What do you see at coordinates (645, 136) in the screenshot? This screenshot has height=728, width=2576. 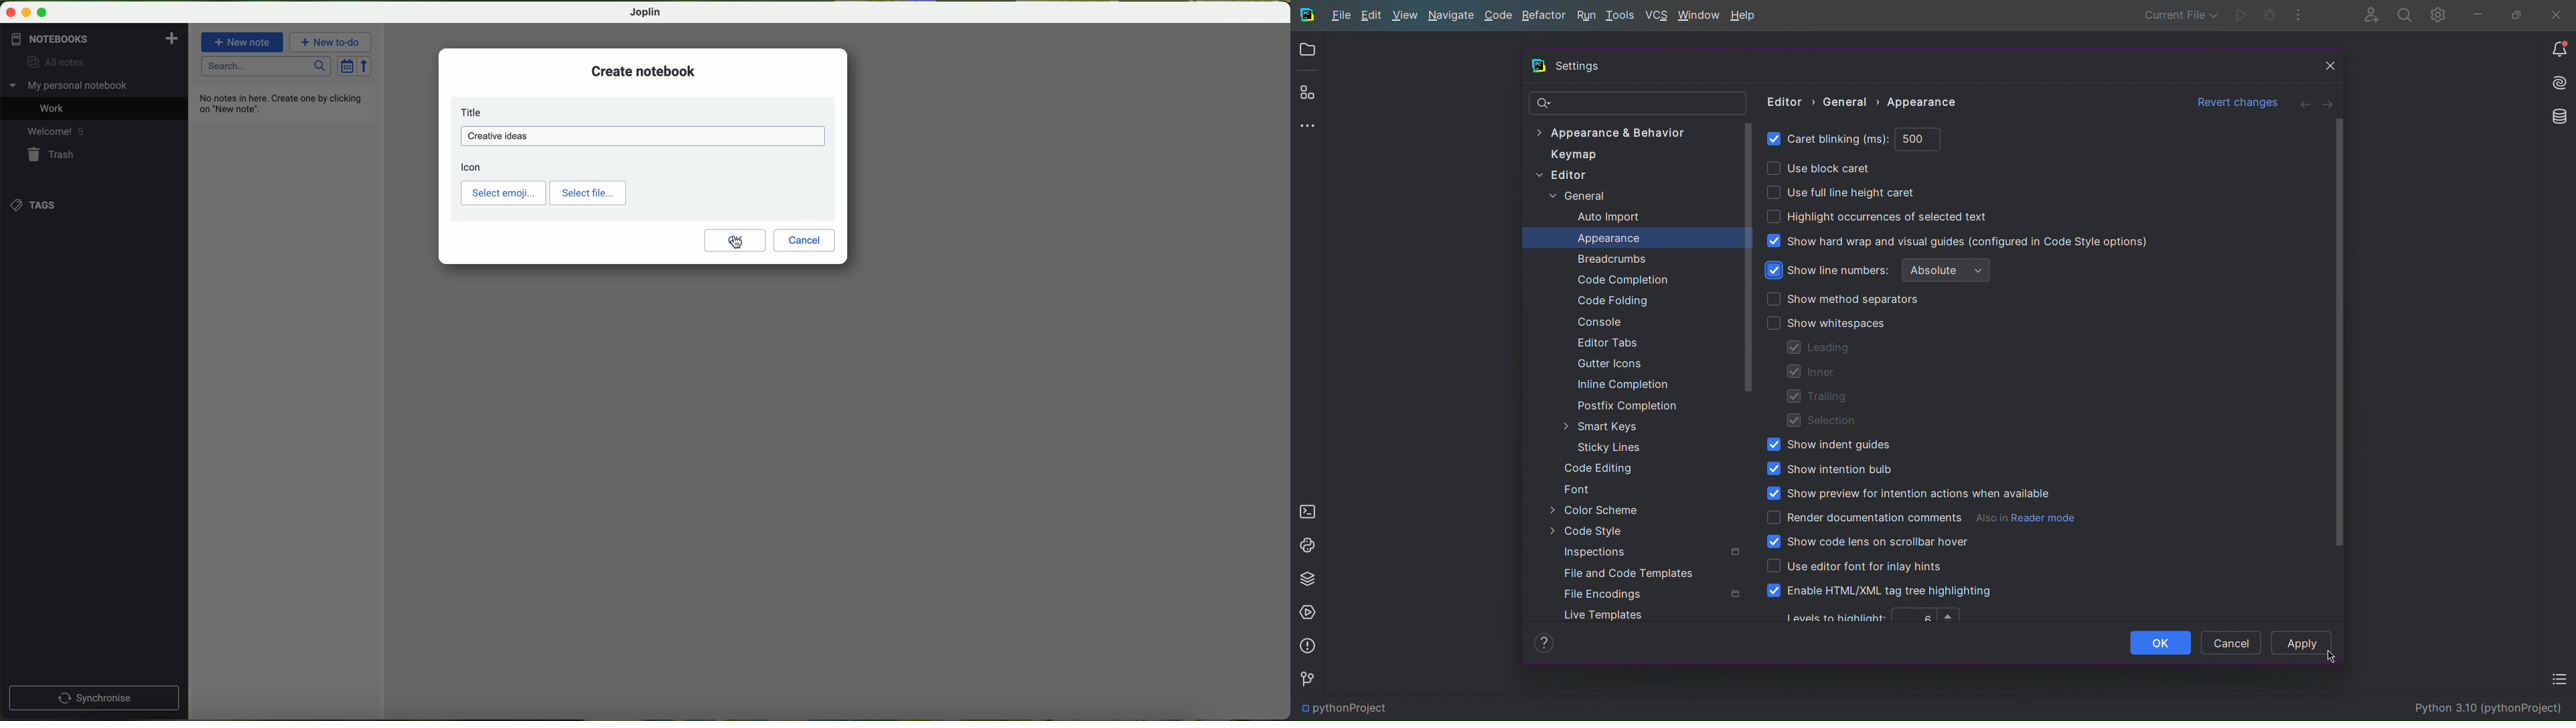 I see `creative ideas - title` at bounding box center [645, 136].